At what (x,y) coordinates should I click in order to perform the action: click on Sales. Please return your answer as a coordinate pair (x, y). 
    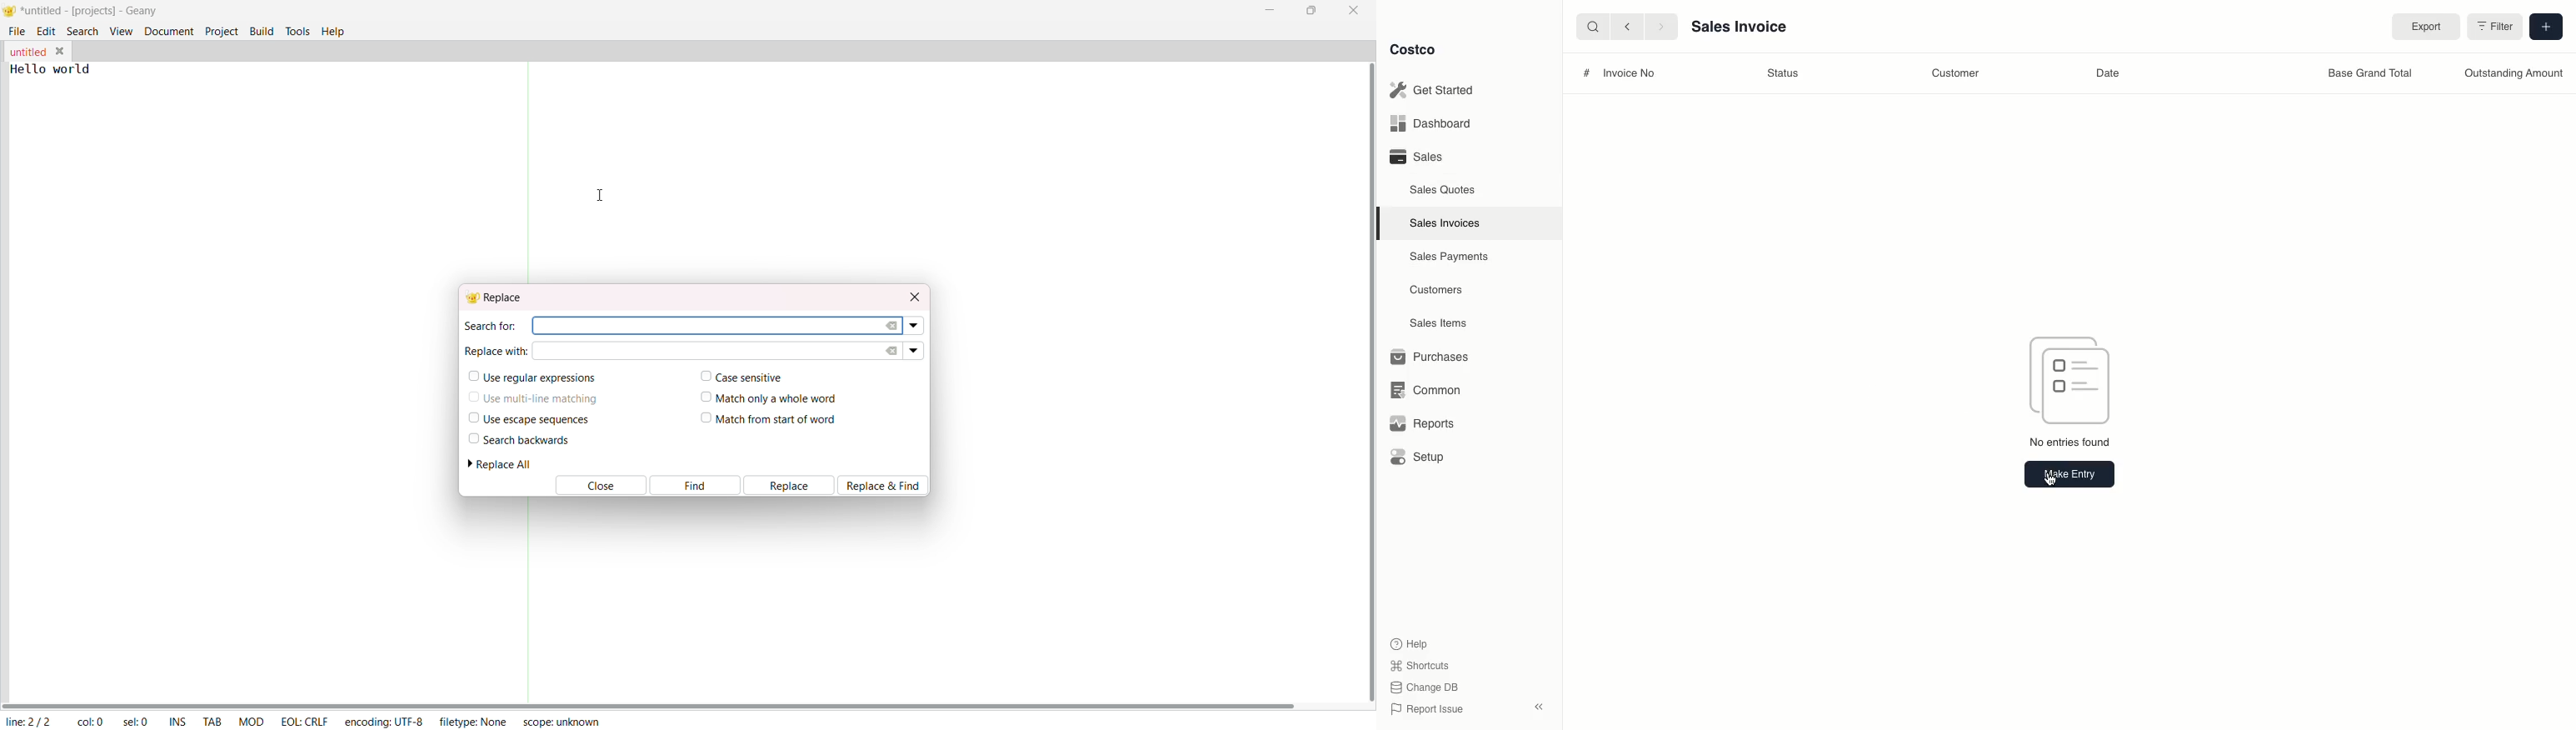
    Looking at the image, I should click on (1415, 156).